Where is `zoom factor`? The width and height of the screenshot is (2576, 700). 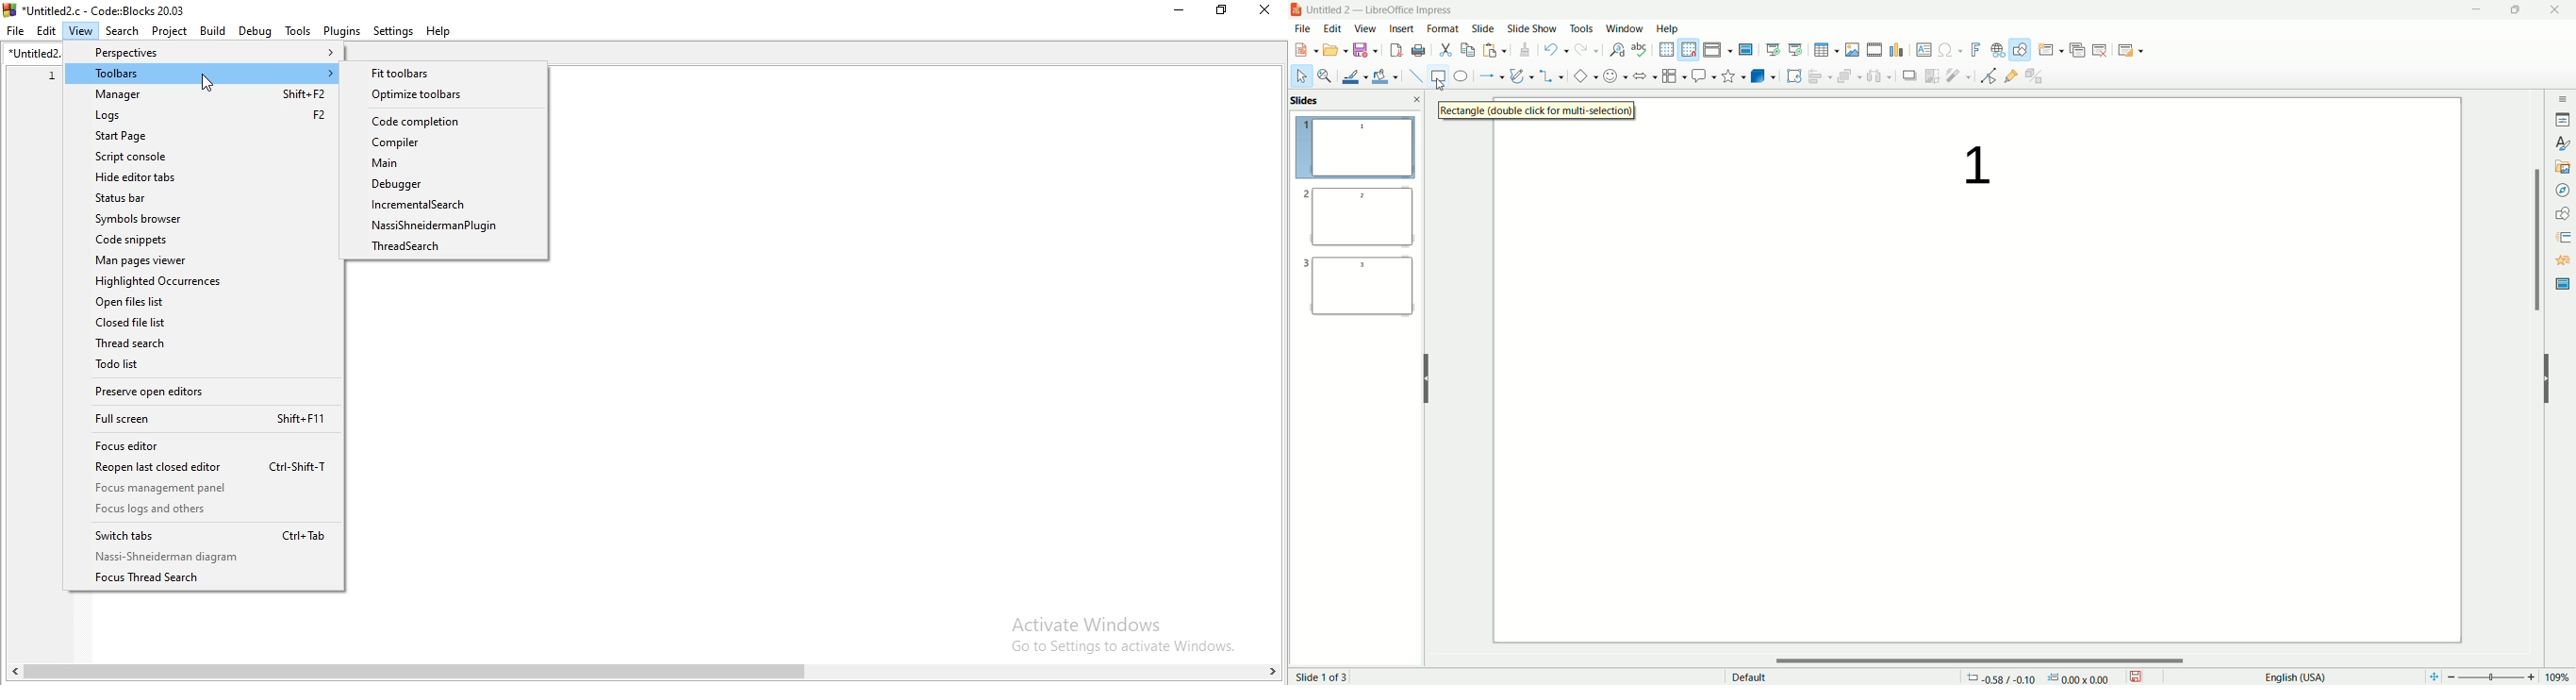 zoom factor is located at coordinates (2498, 677).